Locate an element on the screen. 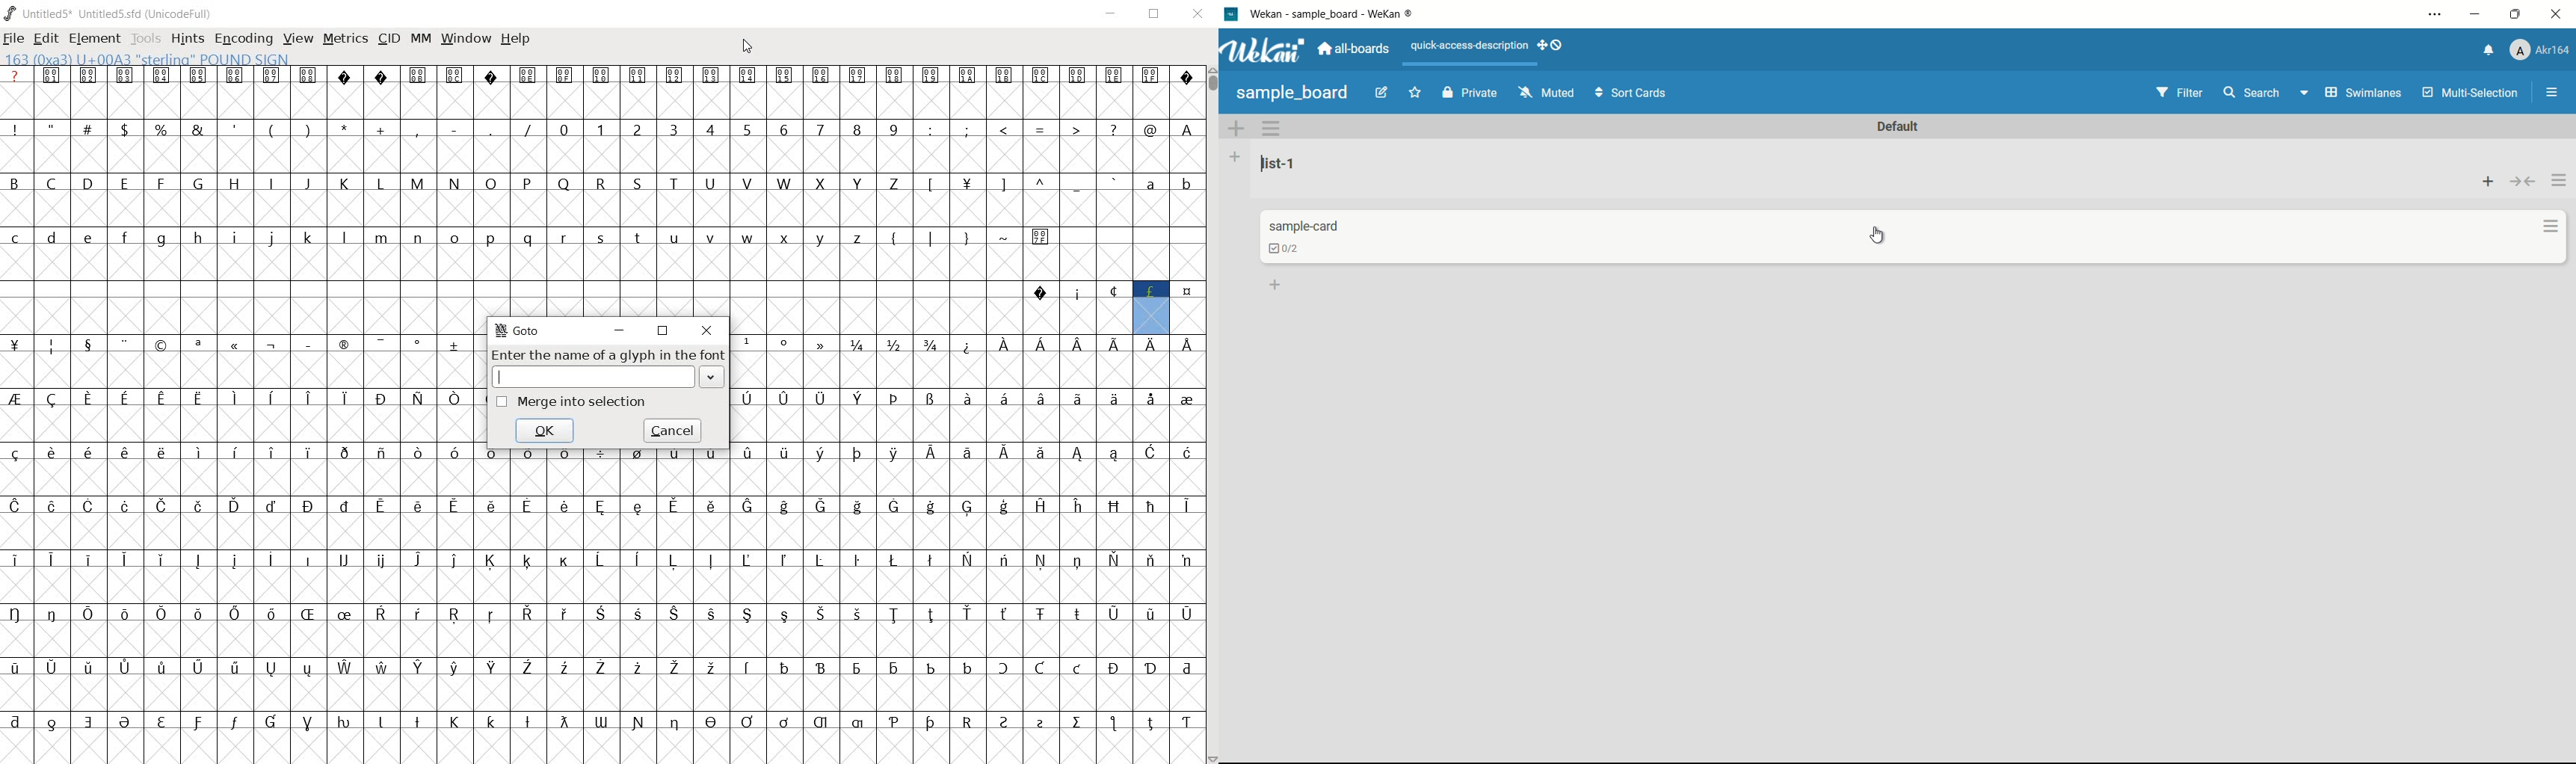  maximize is located at coordinates (2517, 13).